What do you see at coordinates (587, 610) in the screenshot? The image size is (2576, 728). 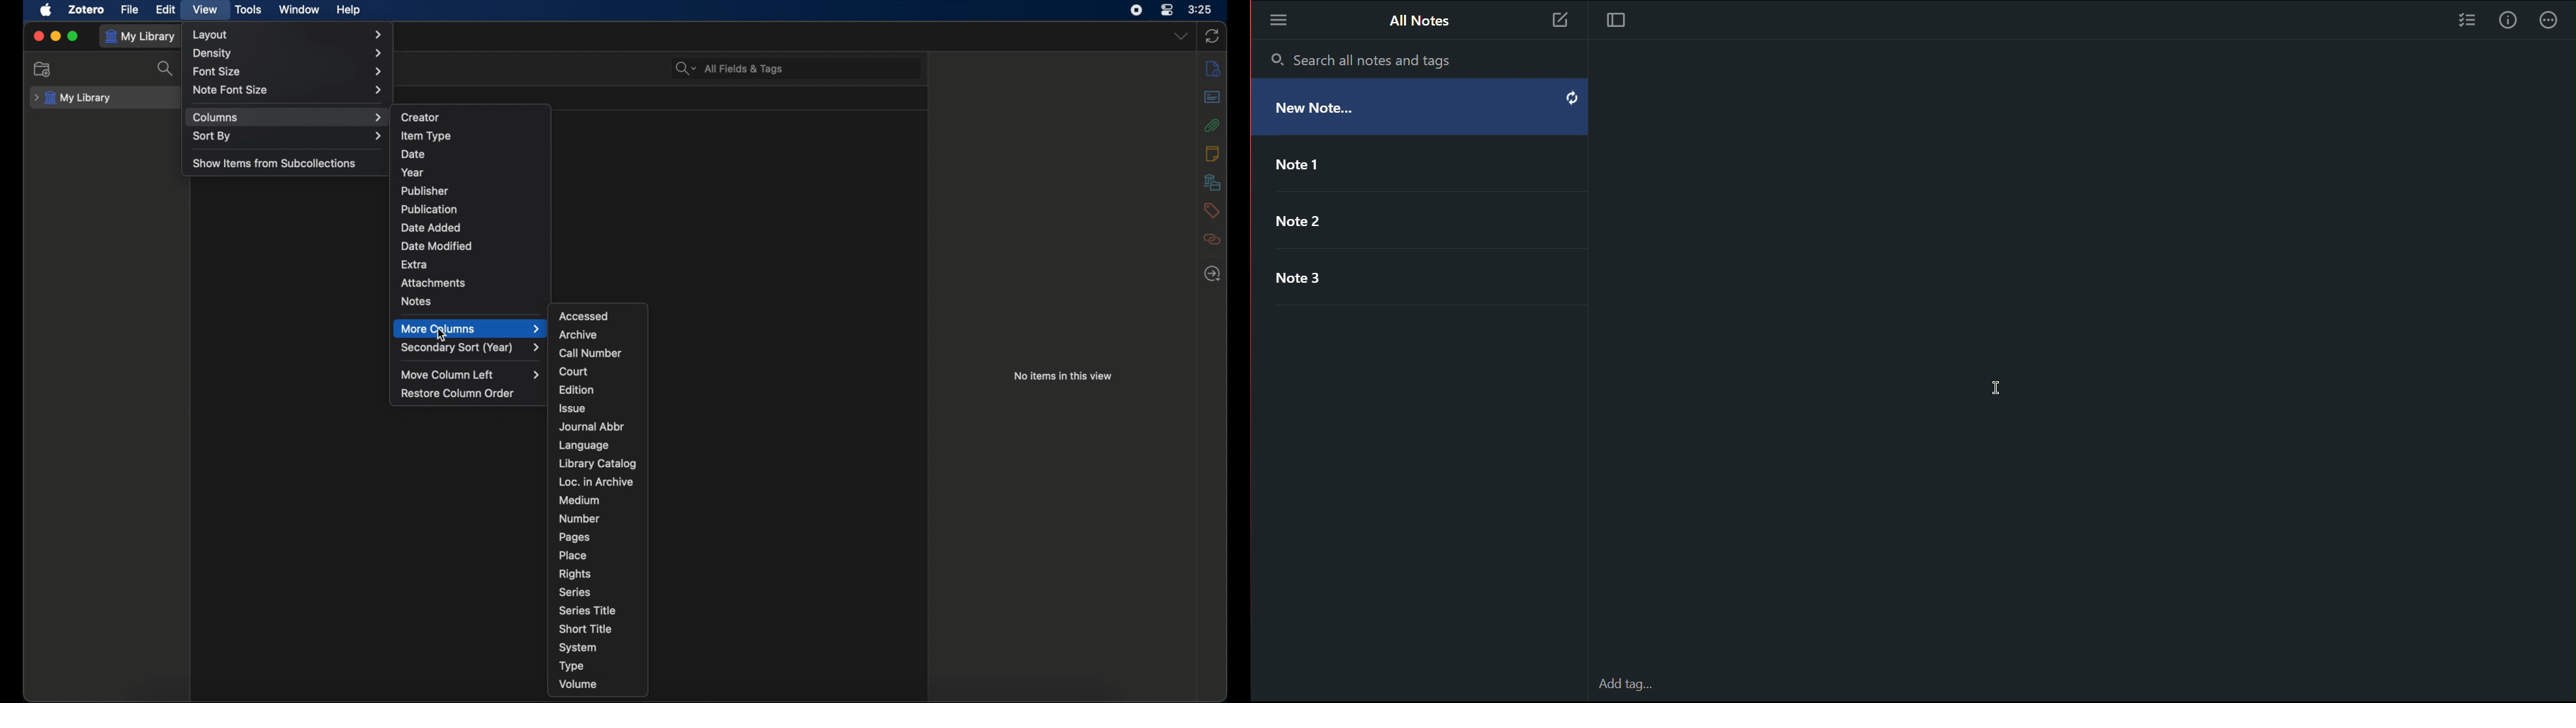 I see `series title` at bounding box center [587, 610].